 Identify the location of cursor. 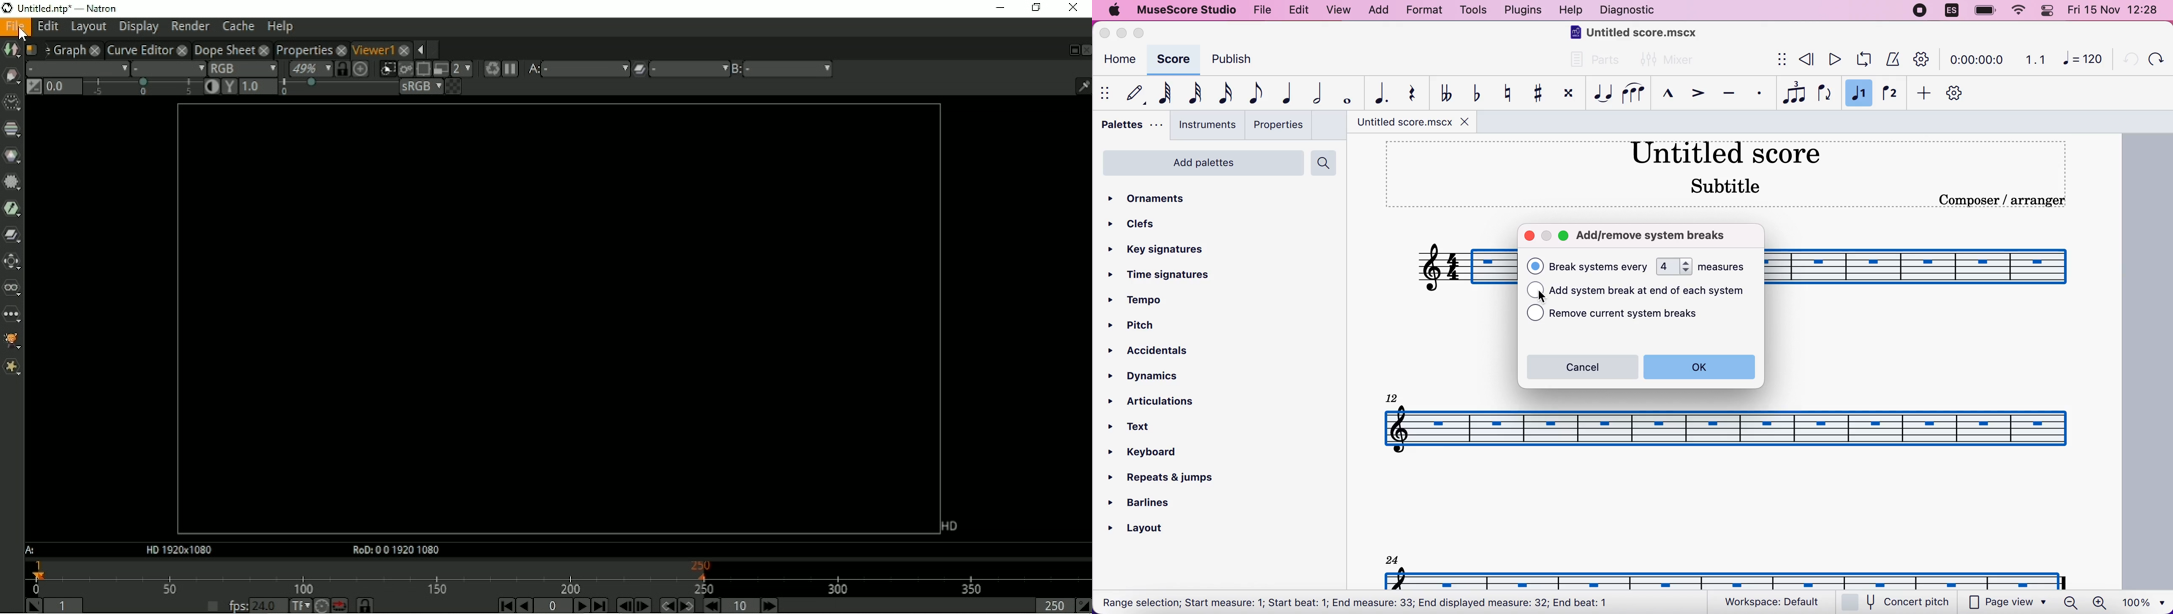
(1540, 298).